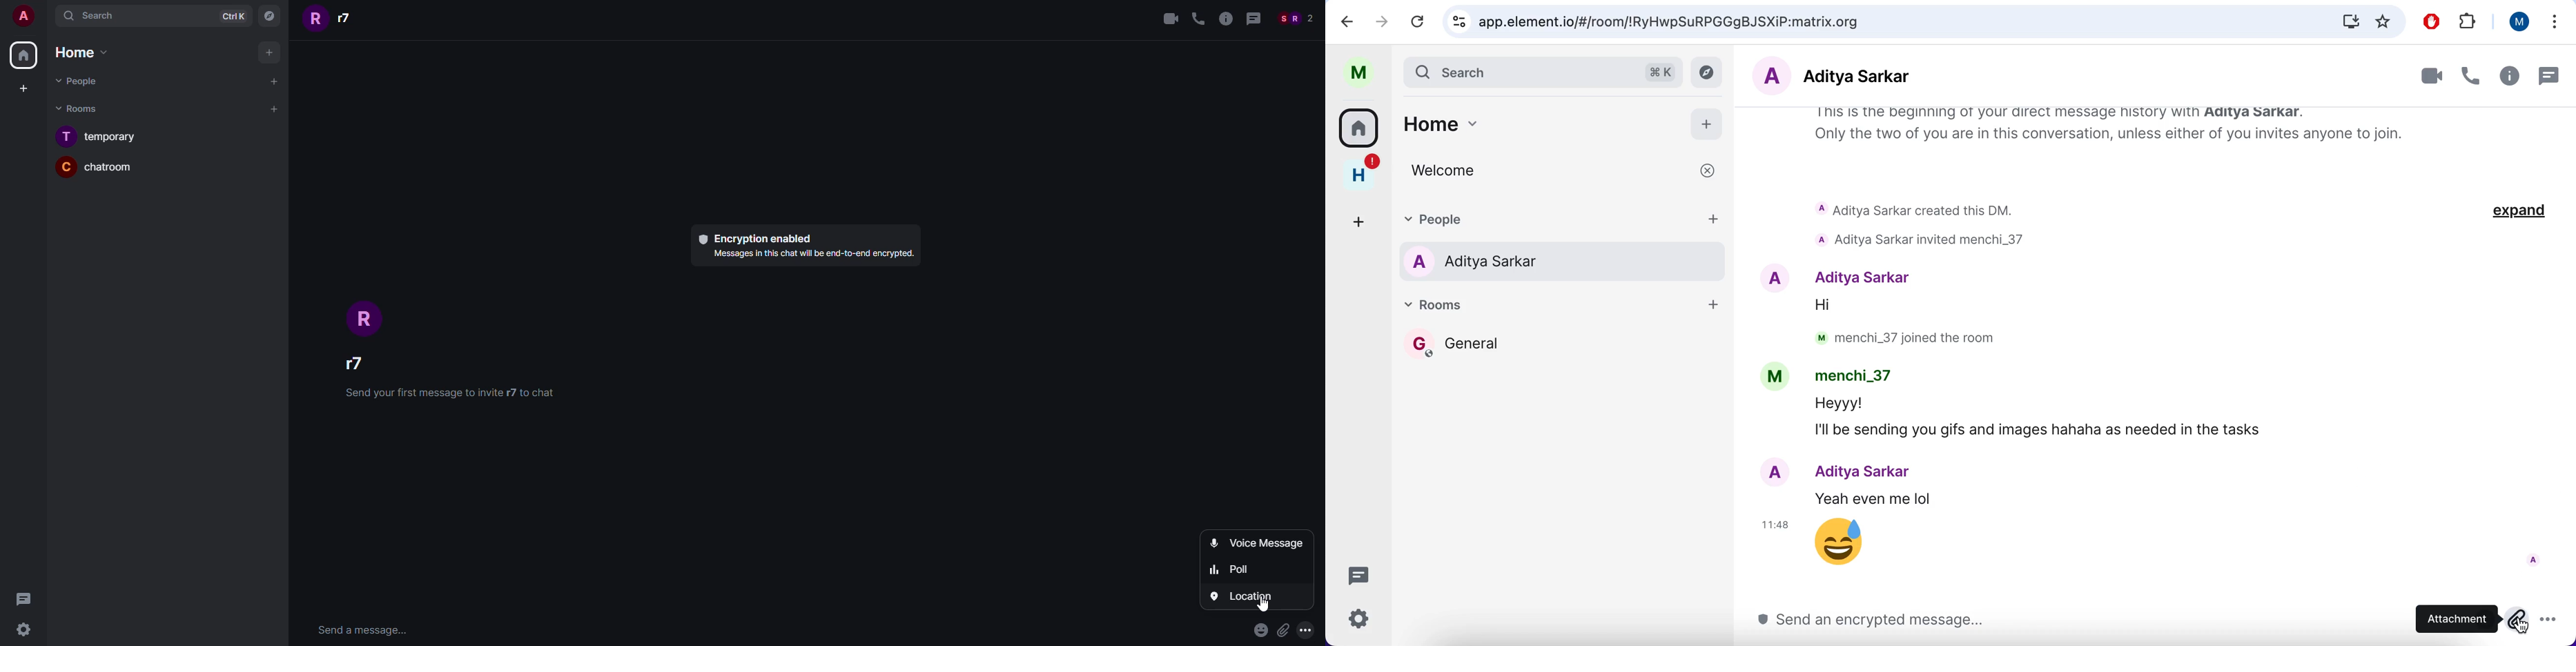  I want to click on list all tabs, so click(2552, 23).